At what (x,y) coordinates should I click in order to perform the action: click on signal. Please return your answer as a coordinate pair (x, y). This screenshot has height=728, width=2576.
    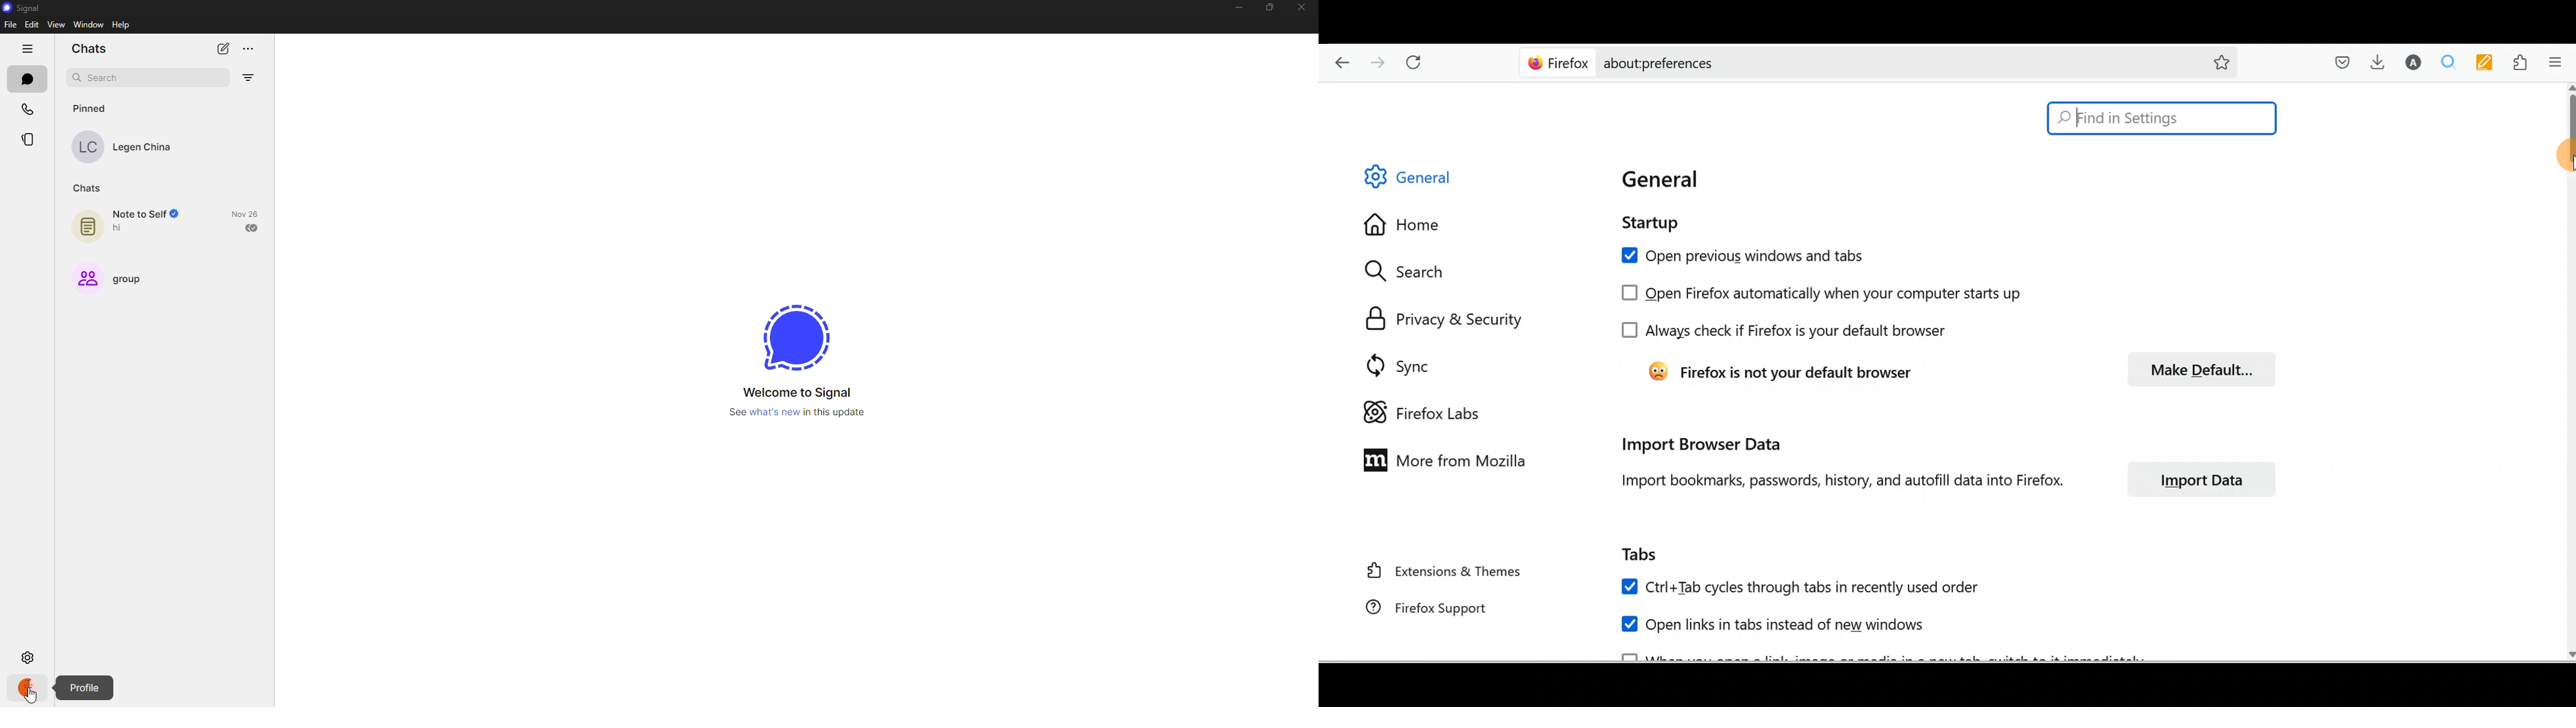
    Looking at the image, I should click on (794, 334).